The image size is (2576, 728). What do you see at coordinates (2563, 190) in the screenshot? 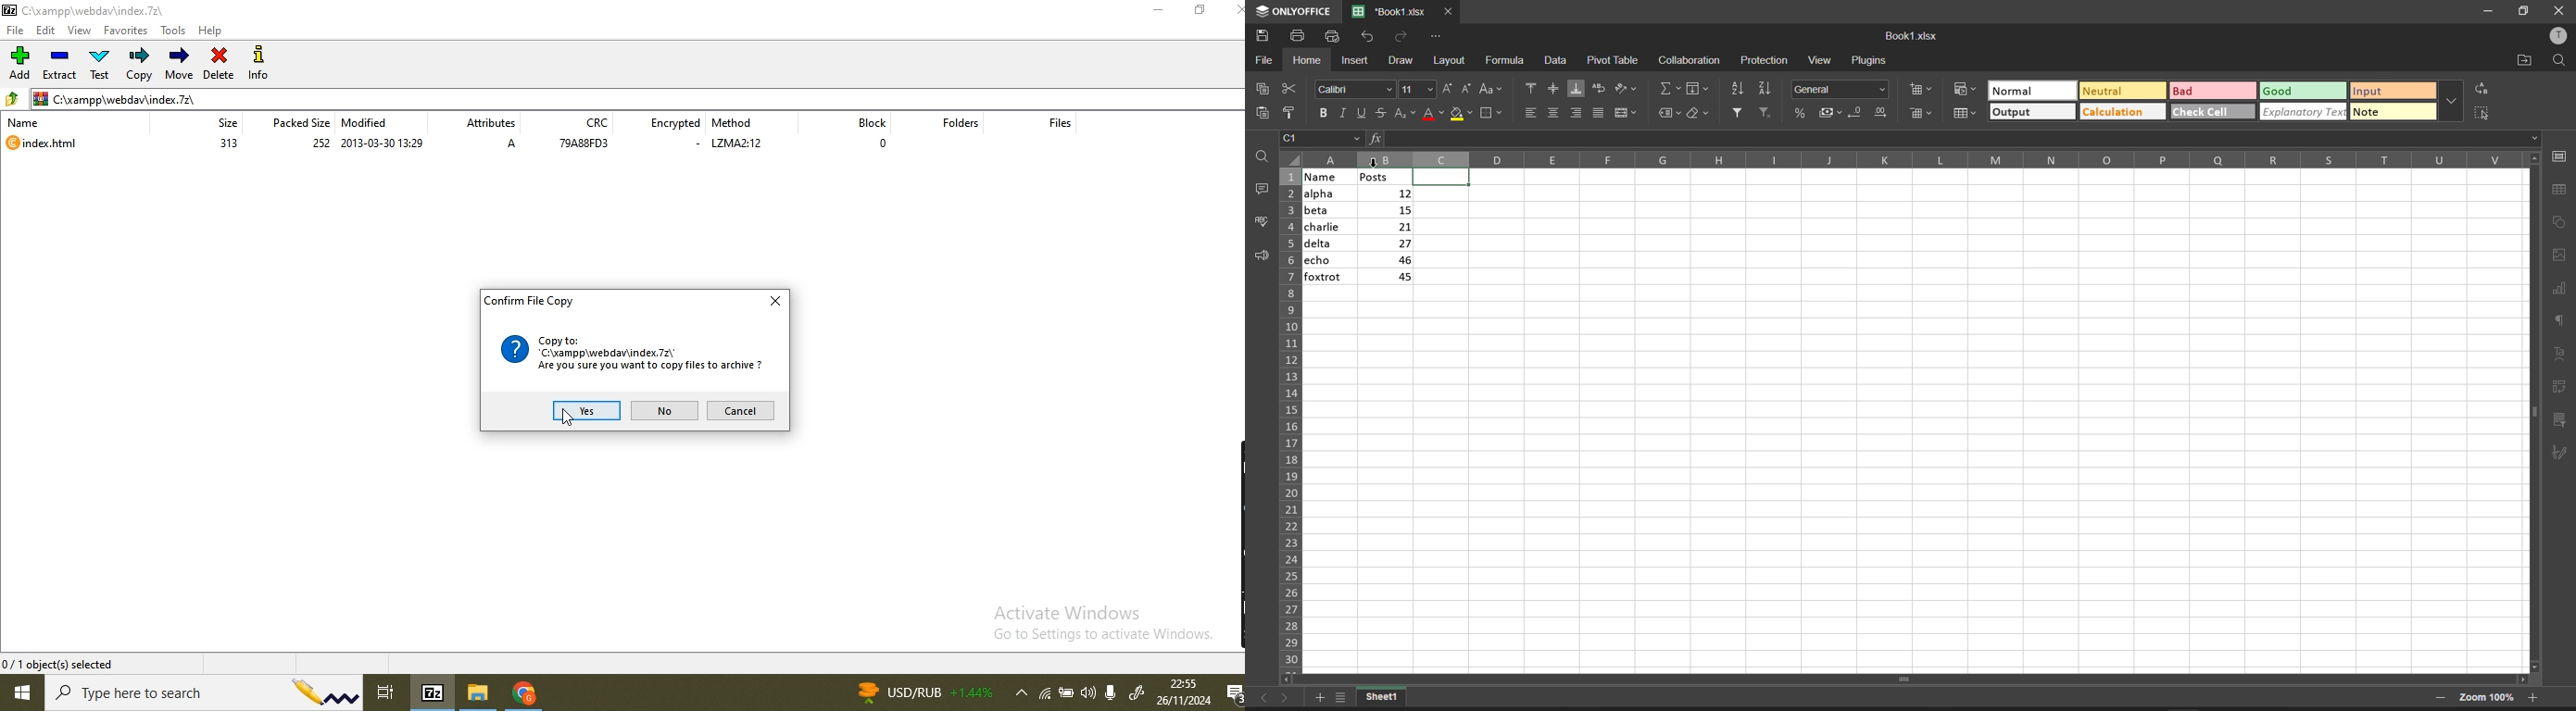
I see `table settings` at bounding box center [2563, 190].